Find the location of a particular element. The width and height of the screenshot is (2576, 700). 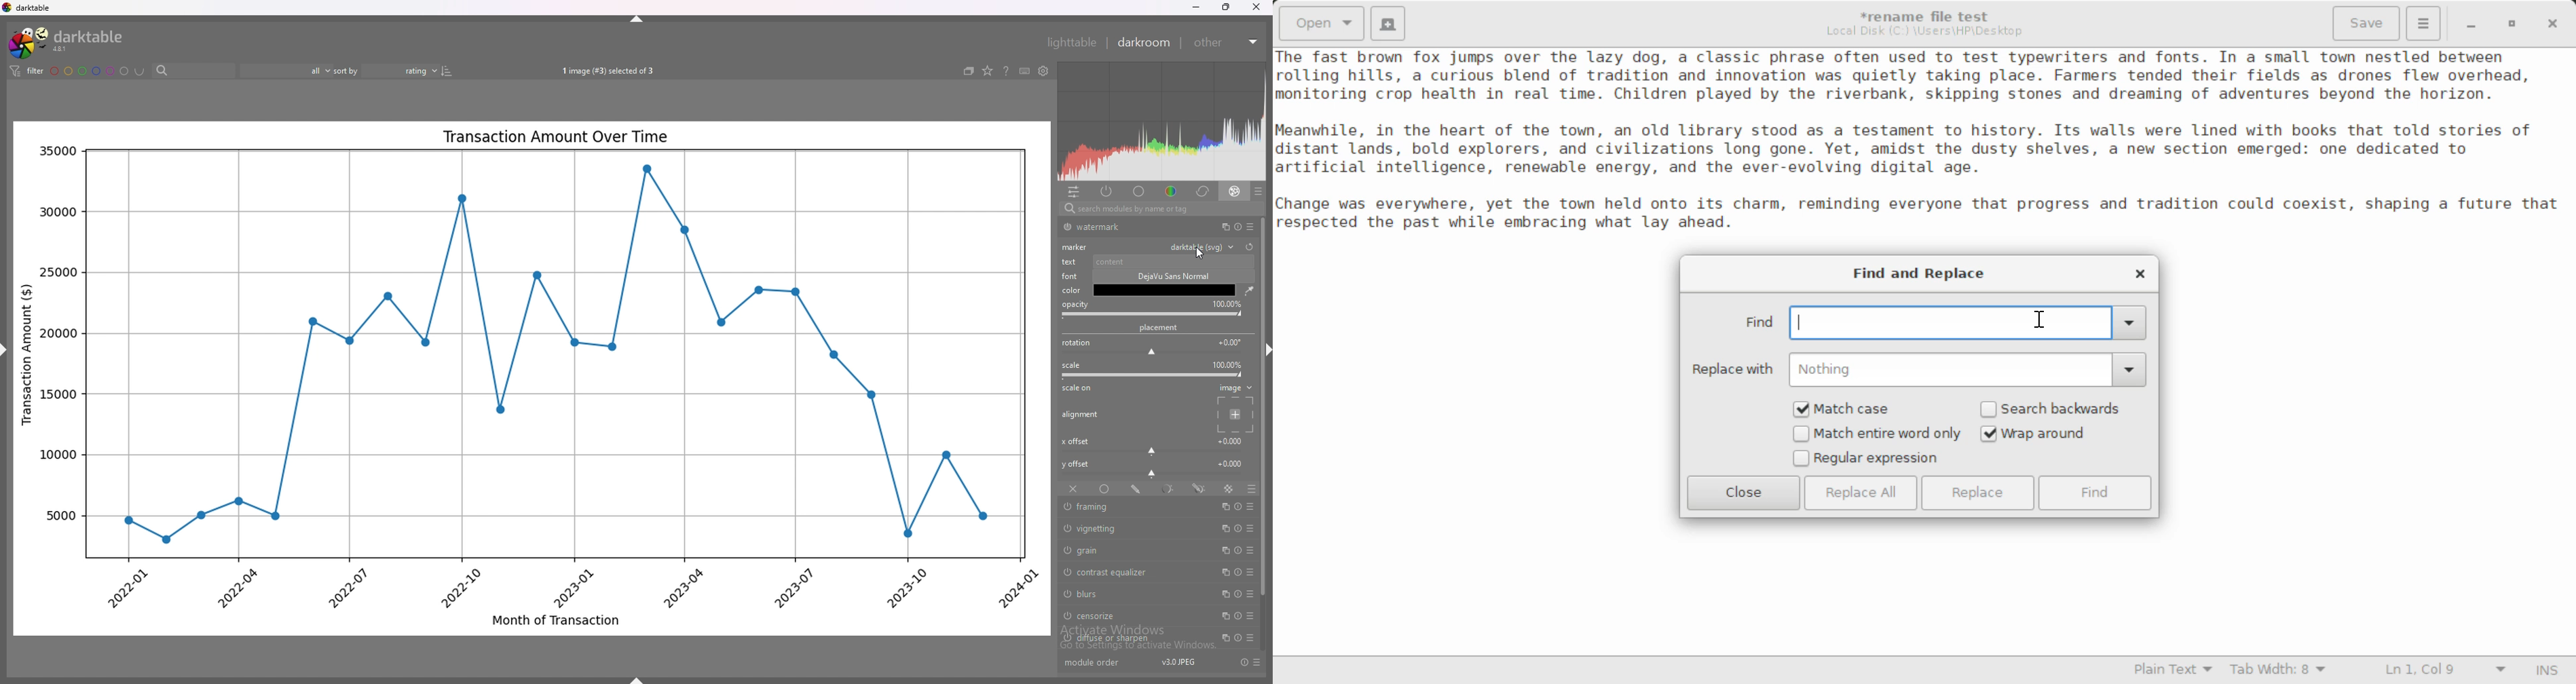

y offset is located at coordinates (1231, 463).